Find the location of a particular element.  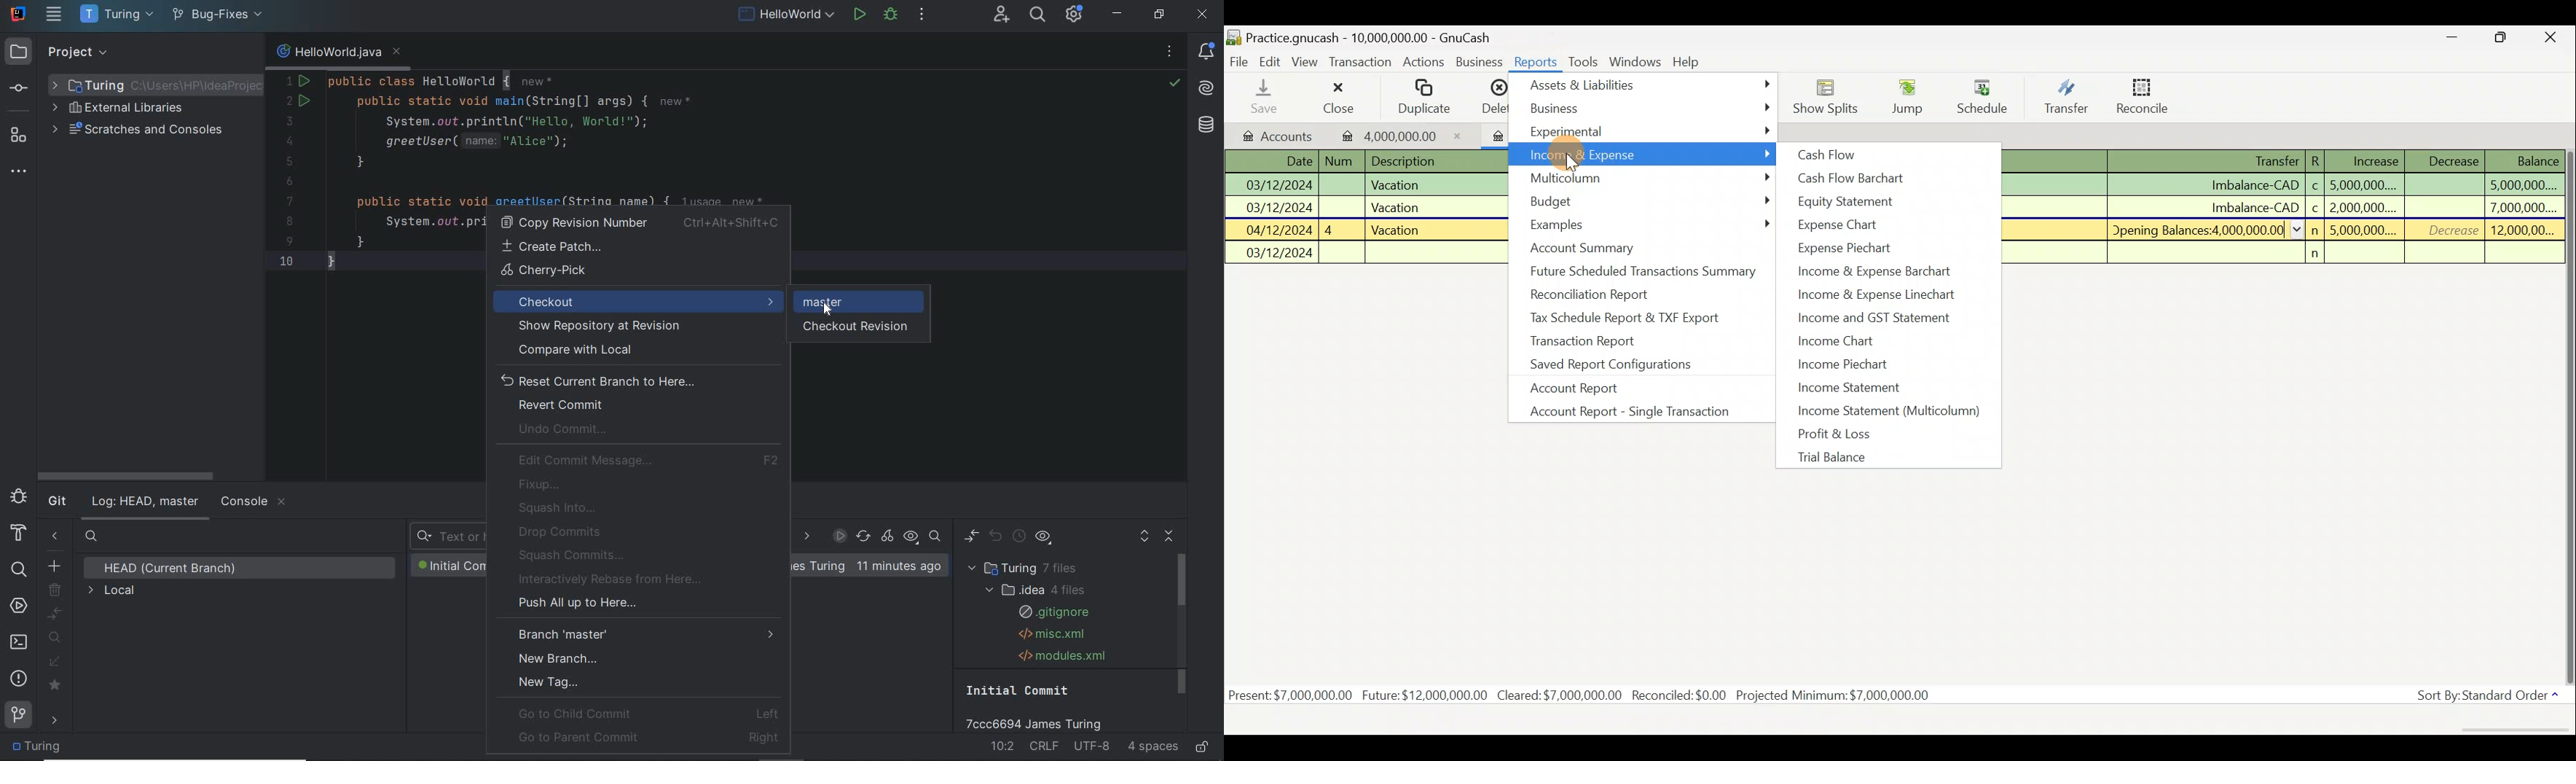

Saved report configurations is located at coordinates (1609, 364).